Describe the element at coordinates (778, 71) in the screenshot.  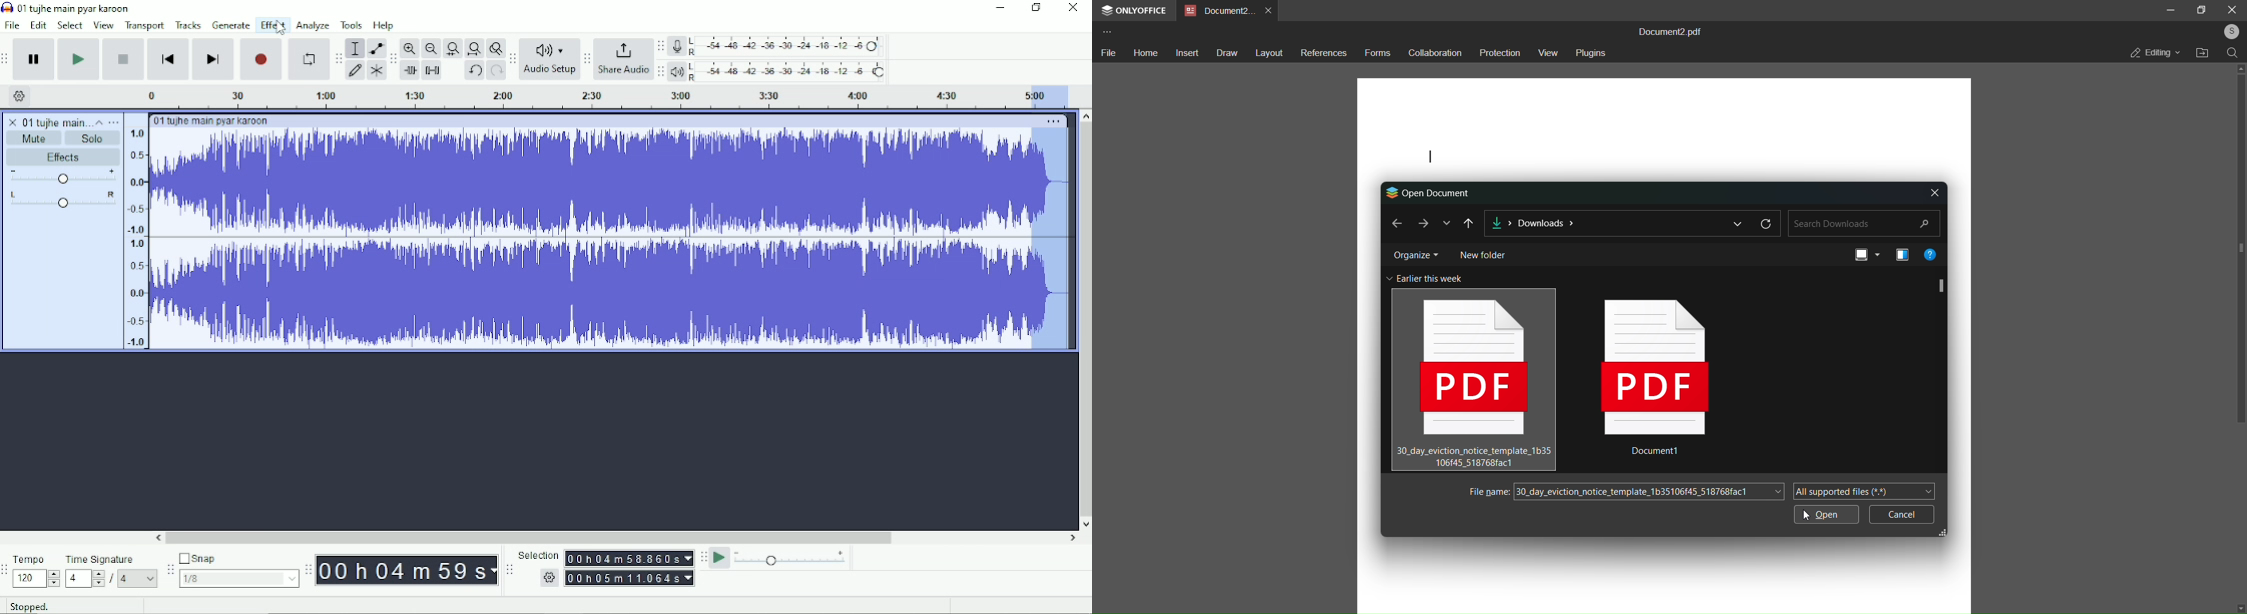
I see `Playback meter` at that location.